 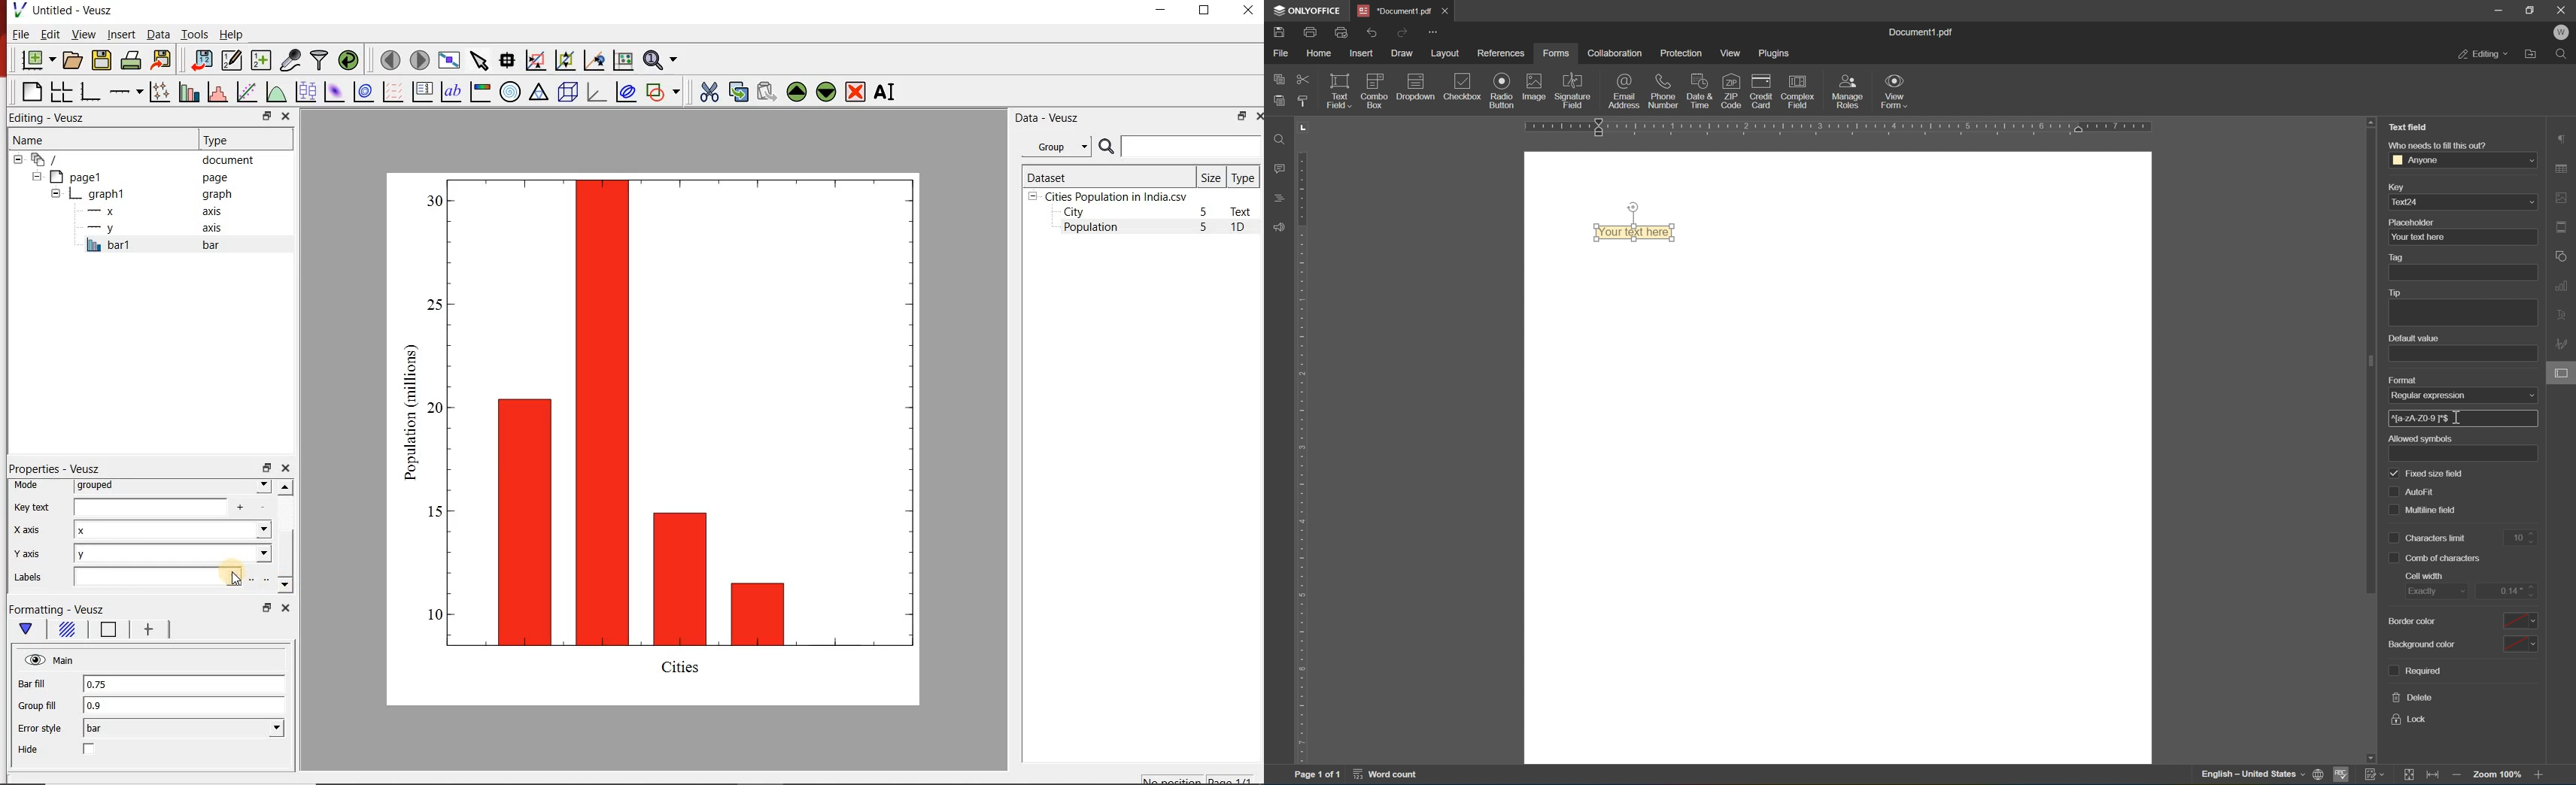 I want to click on Error style, so click(x=39, y=729).